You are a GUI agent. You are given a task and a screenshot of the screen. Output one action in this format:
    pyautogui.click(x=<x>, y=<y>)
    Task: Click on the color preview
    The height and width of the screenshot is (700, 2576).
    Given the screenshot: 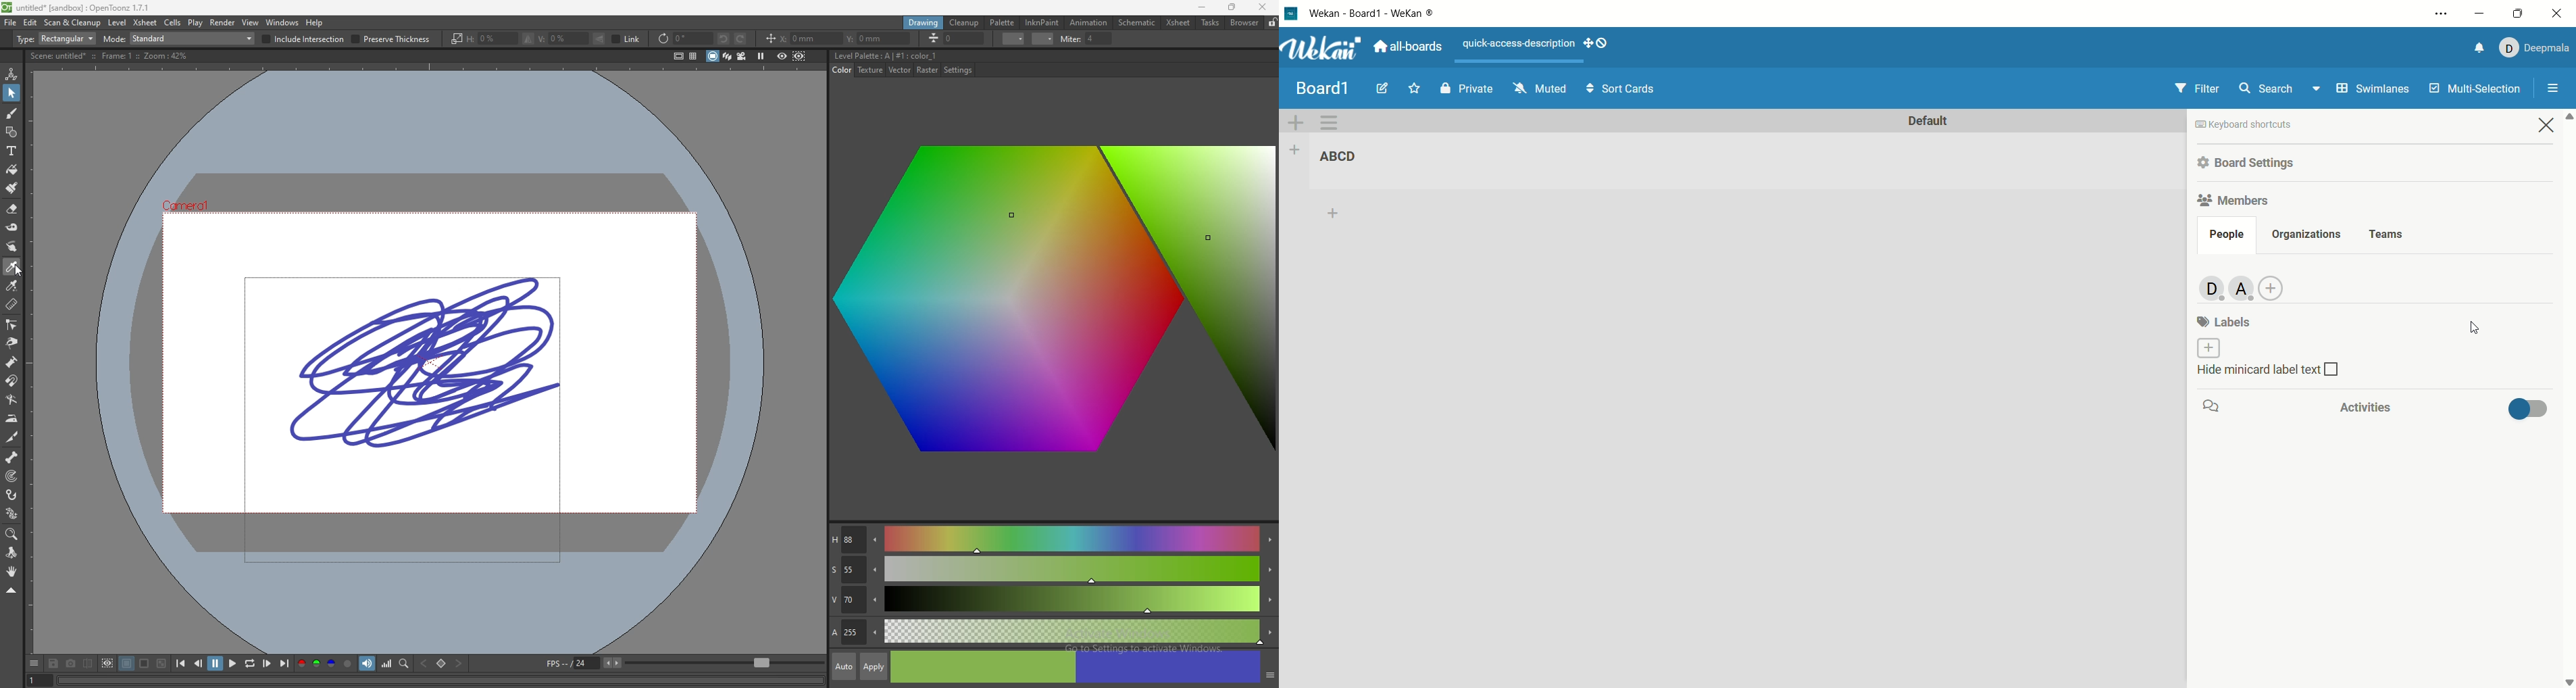 What is the action you would take?
    pyautogui.click(x=1076, y=667)
    